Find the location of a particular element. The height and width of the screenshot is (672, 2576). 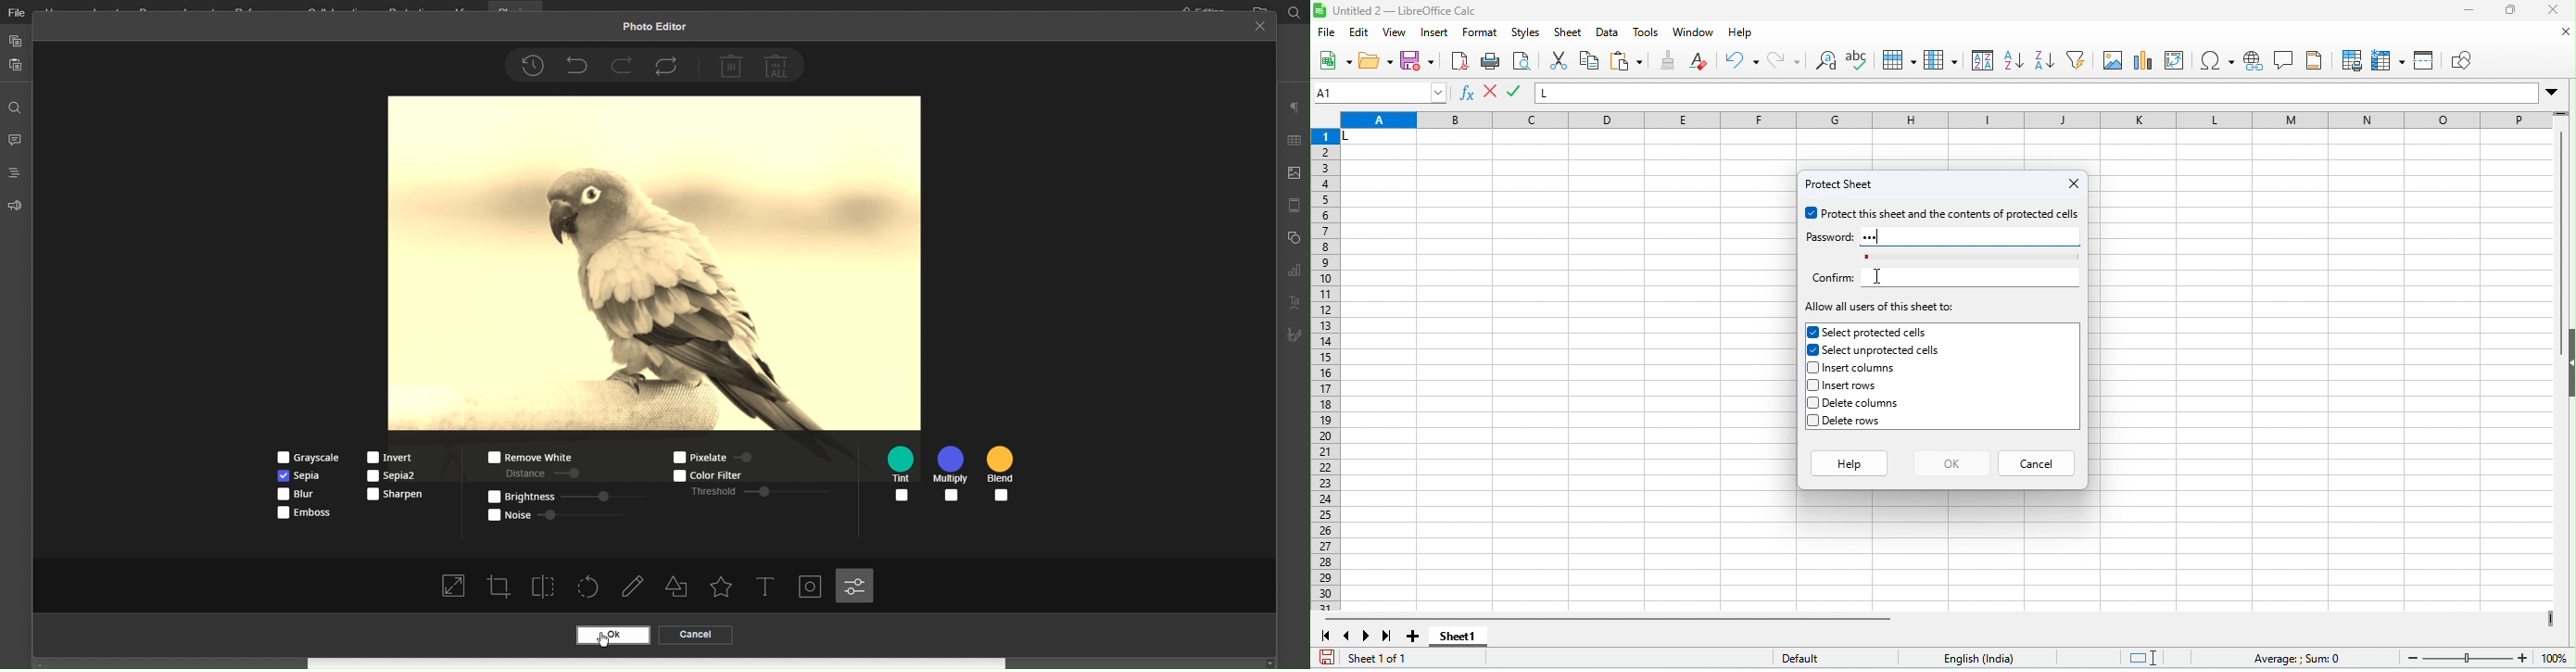

Sharpen is located at coordinates (395, 494).